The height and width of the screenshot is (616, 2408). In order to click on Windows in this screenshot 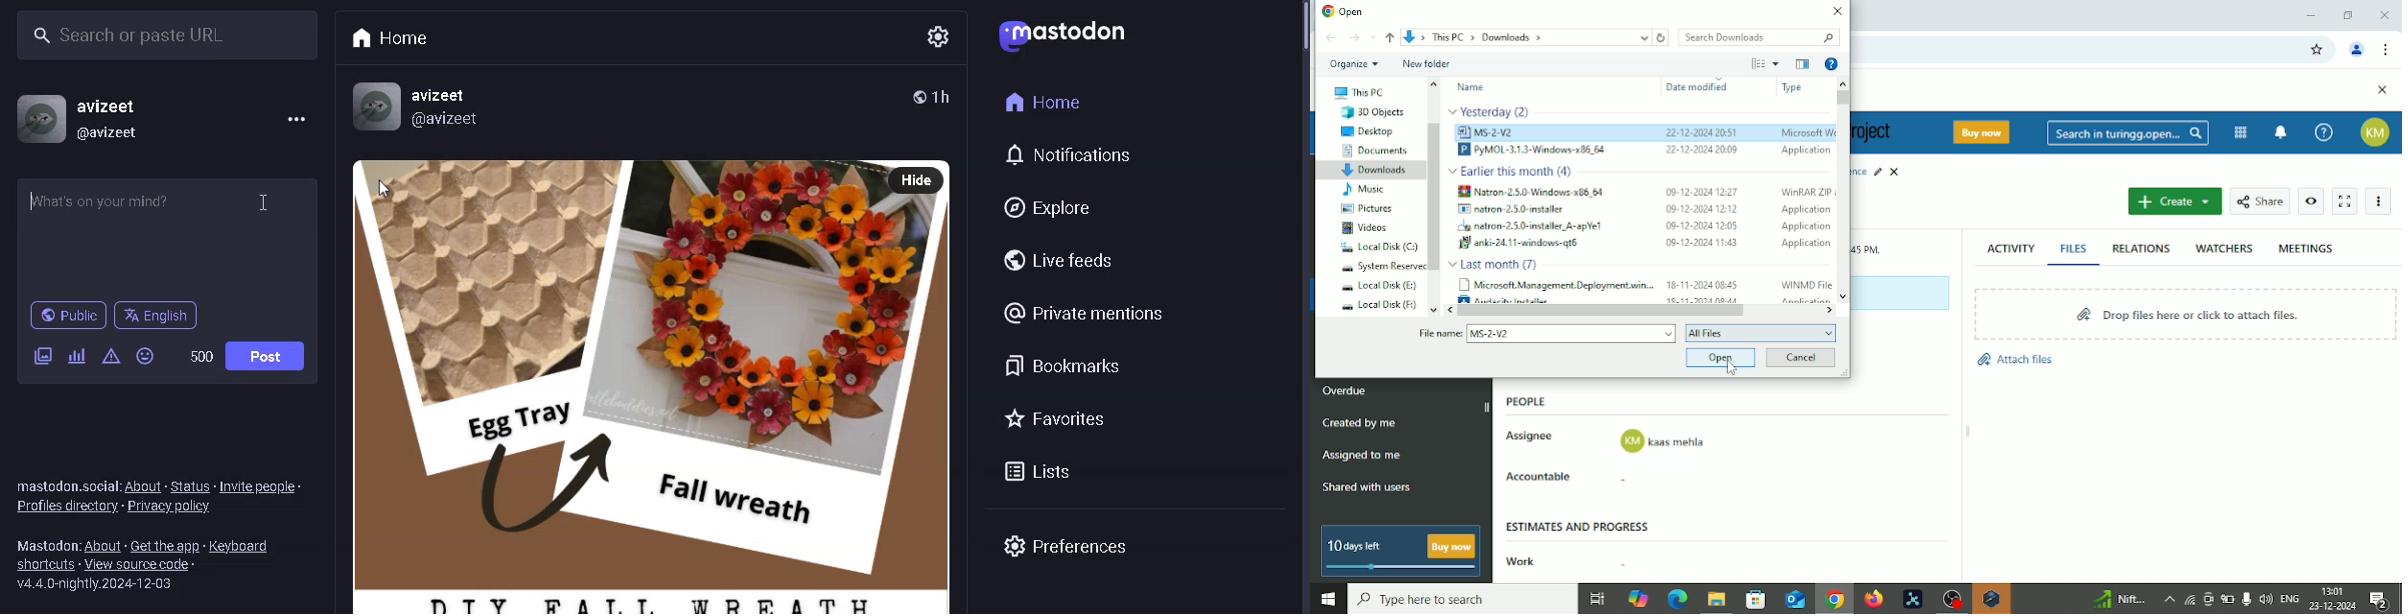, I will do `click(1327, 600)`.